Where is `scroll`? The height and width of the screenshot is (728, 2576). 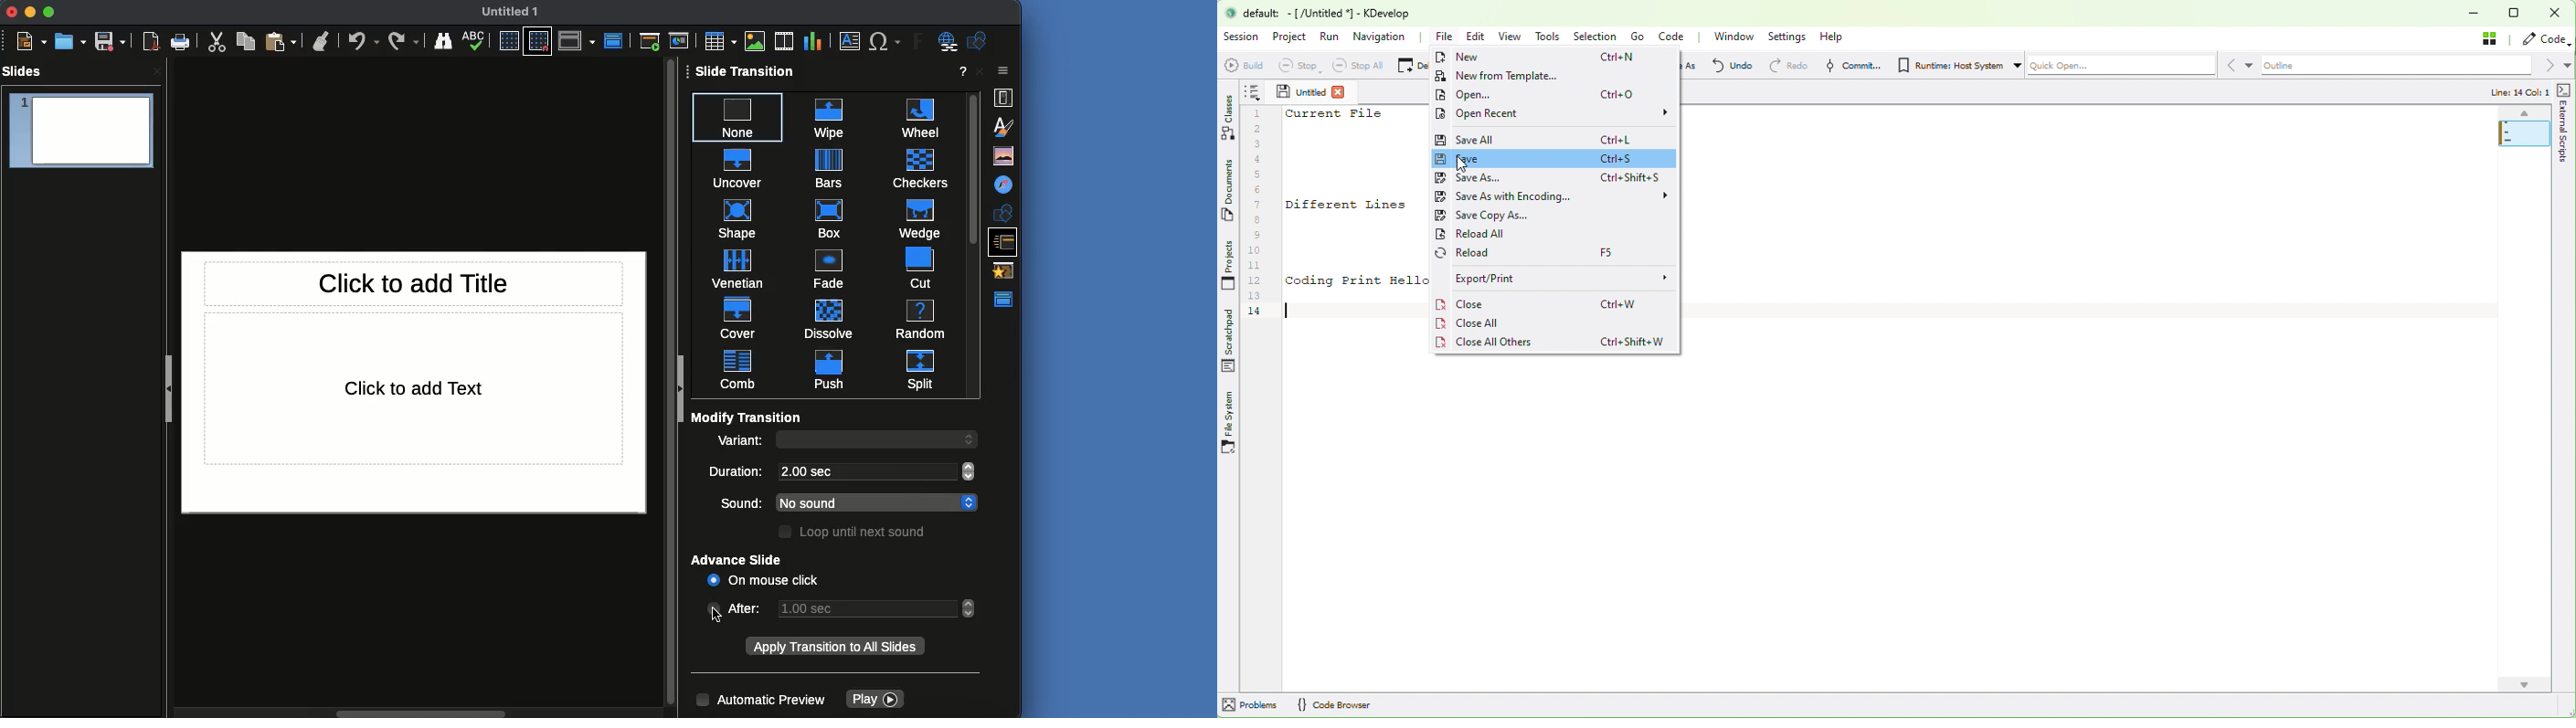 scroll is located at coordinates (419, 712).